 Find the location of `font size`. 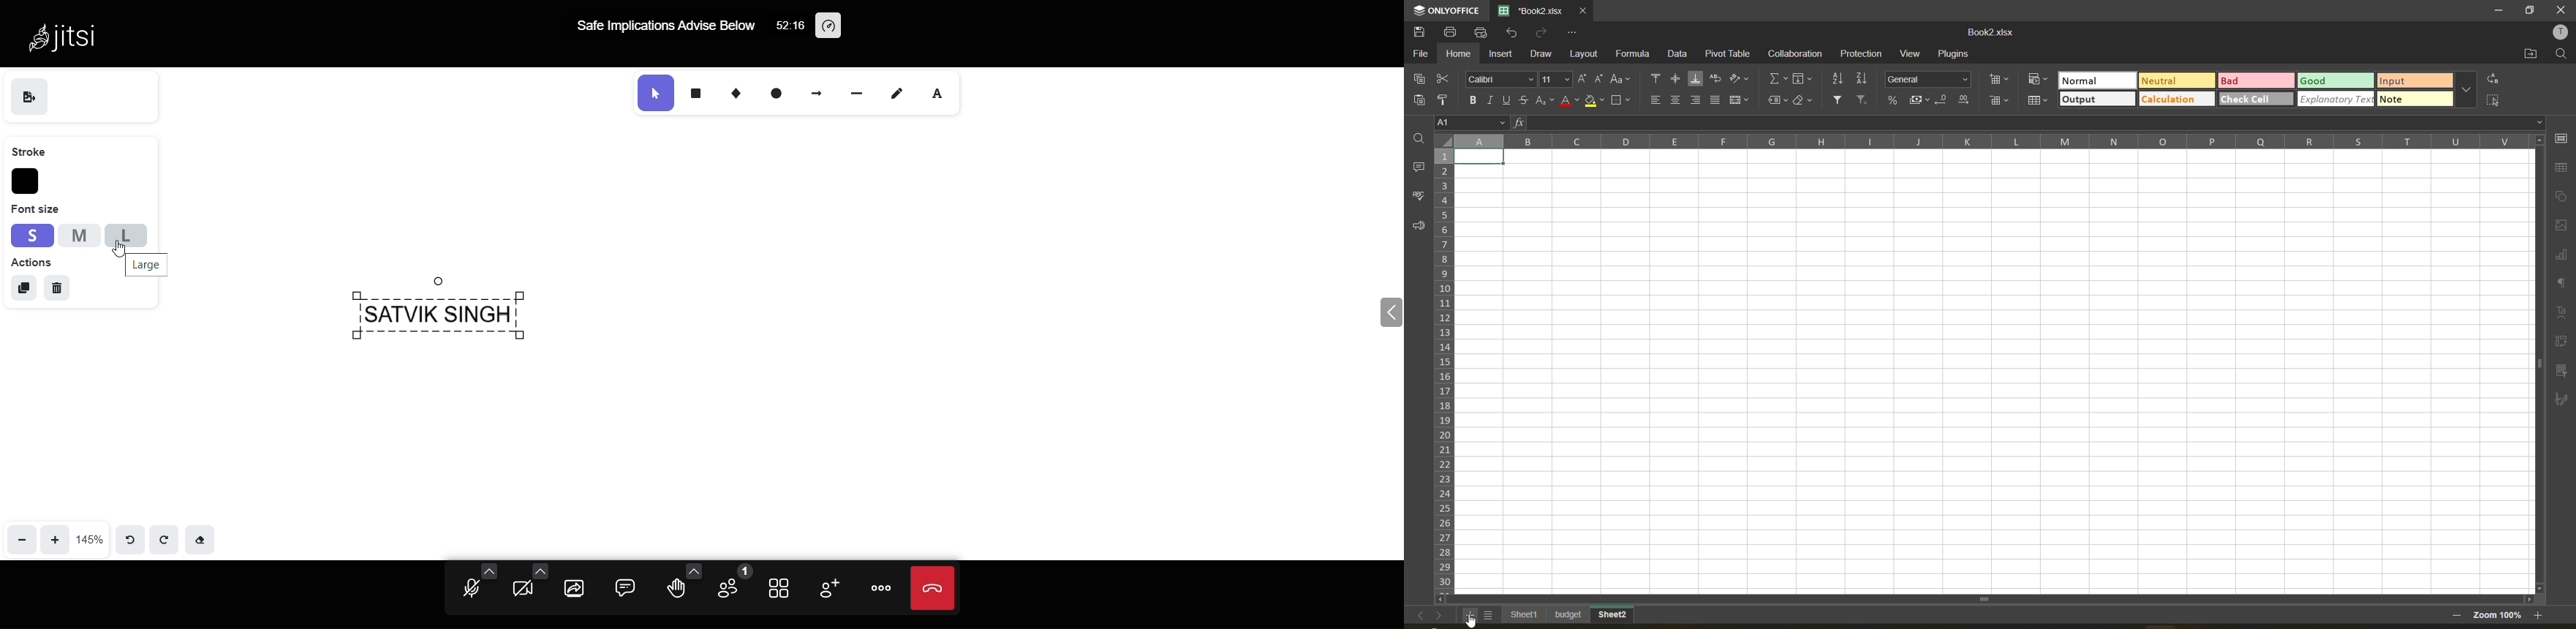

font size is located at coordinates (1555, 79).